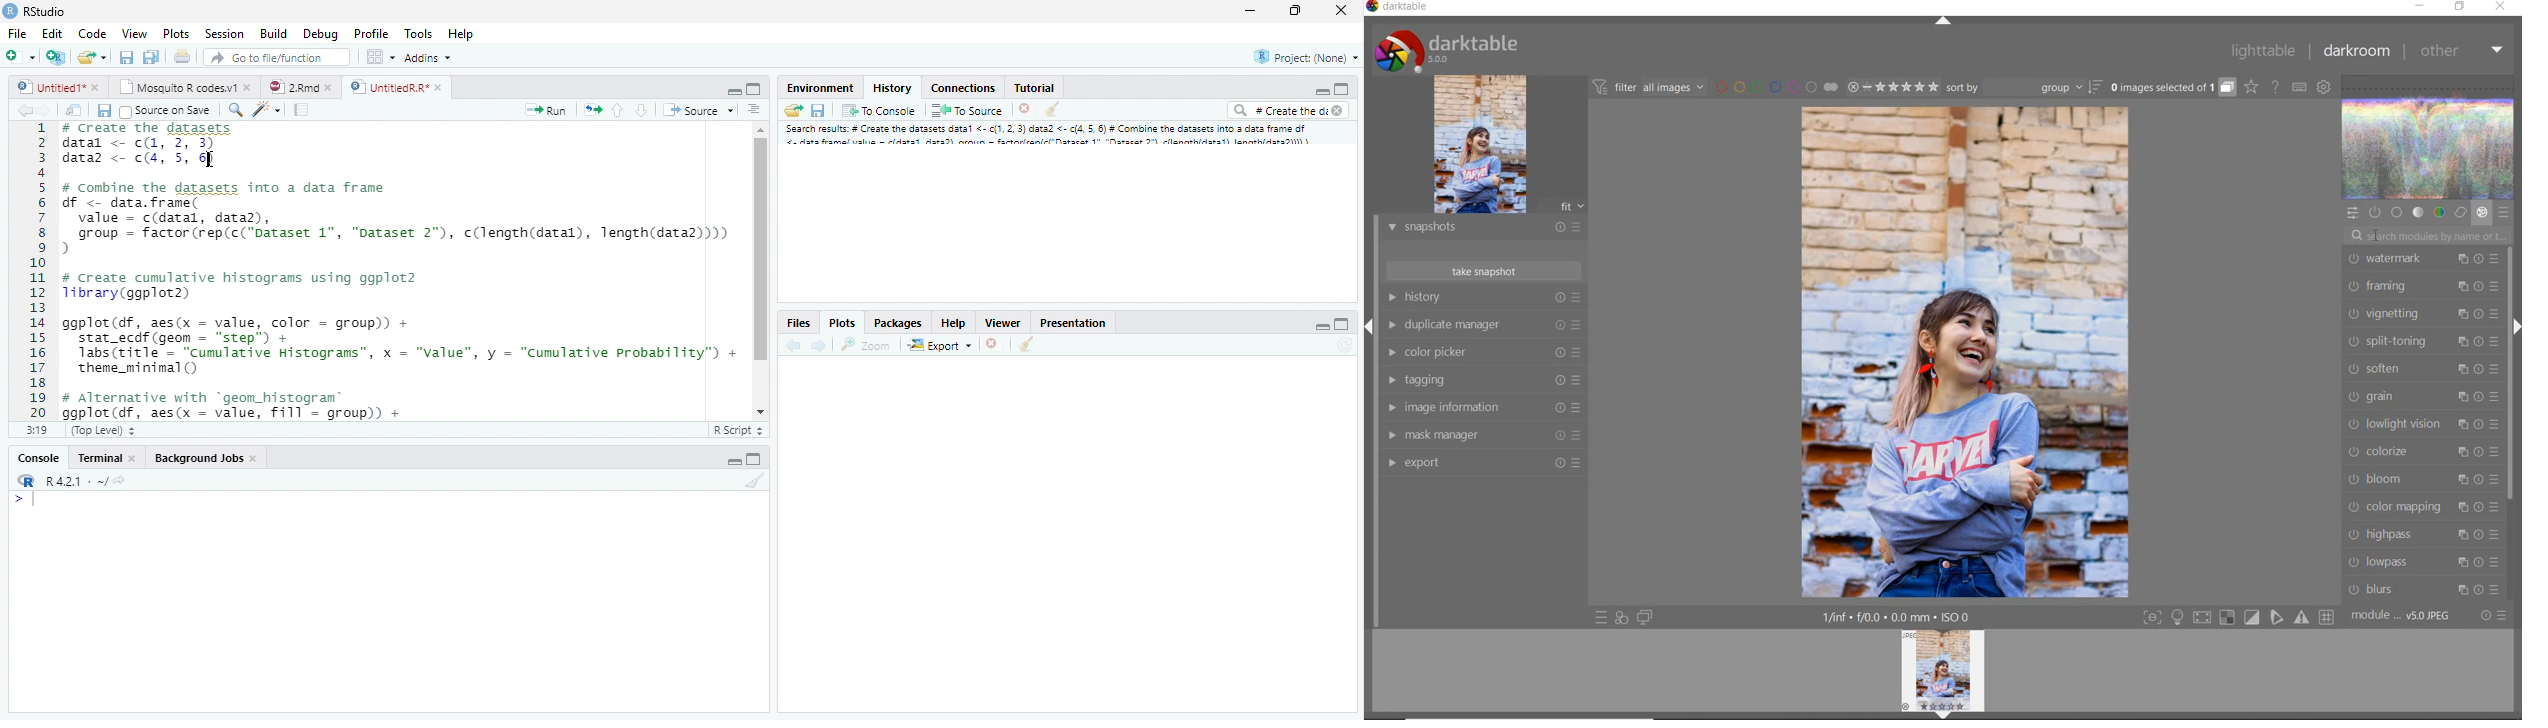  Describe the element at coordinates (1339, 10) in the screenshot. I see `Close` at that location.